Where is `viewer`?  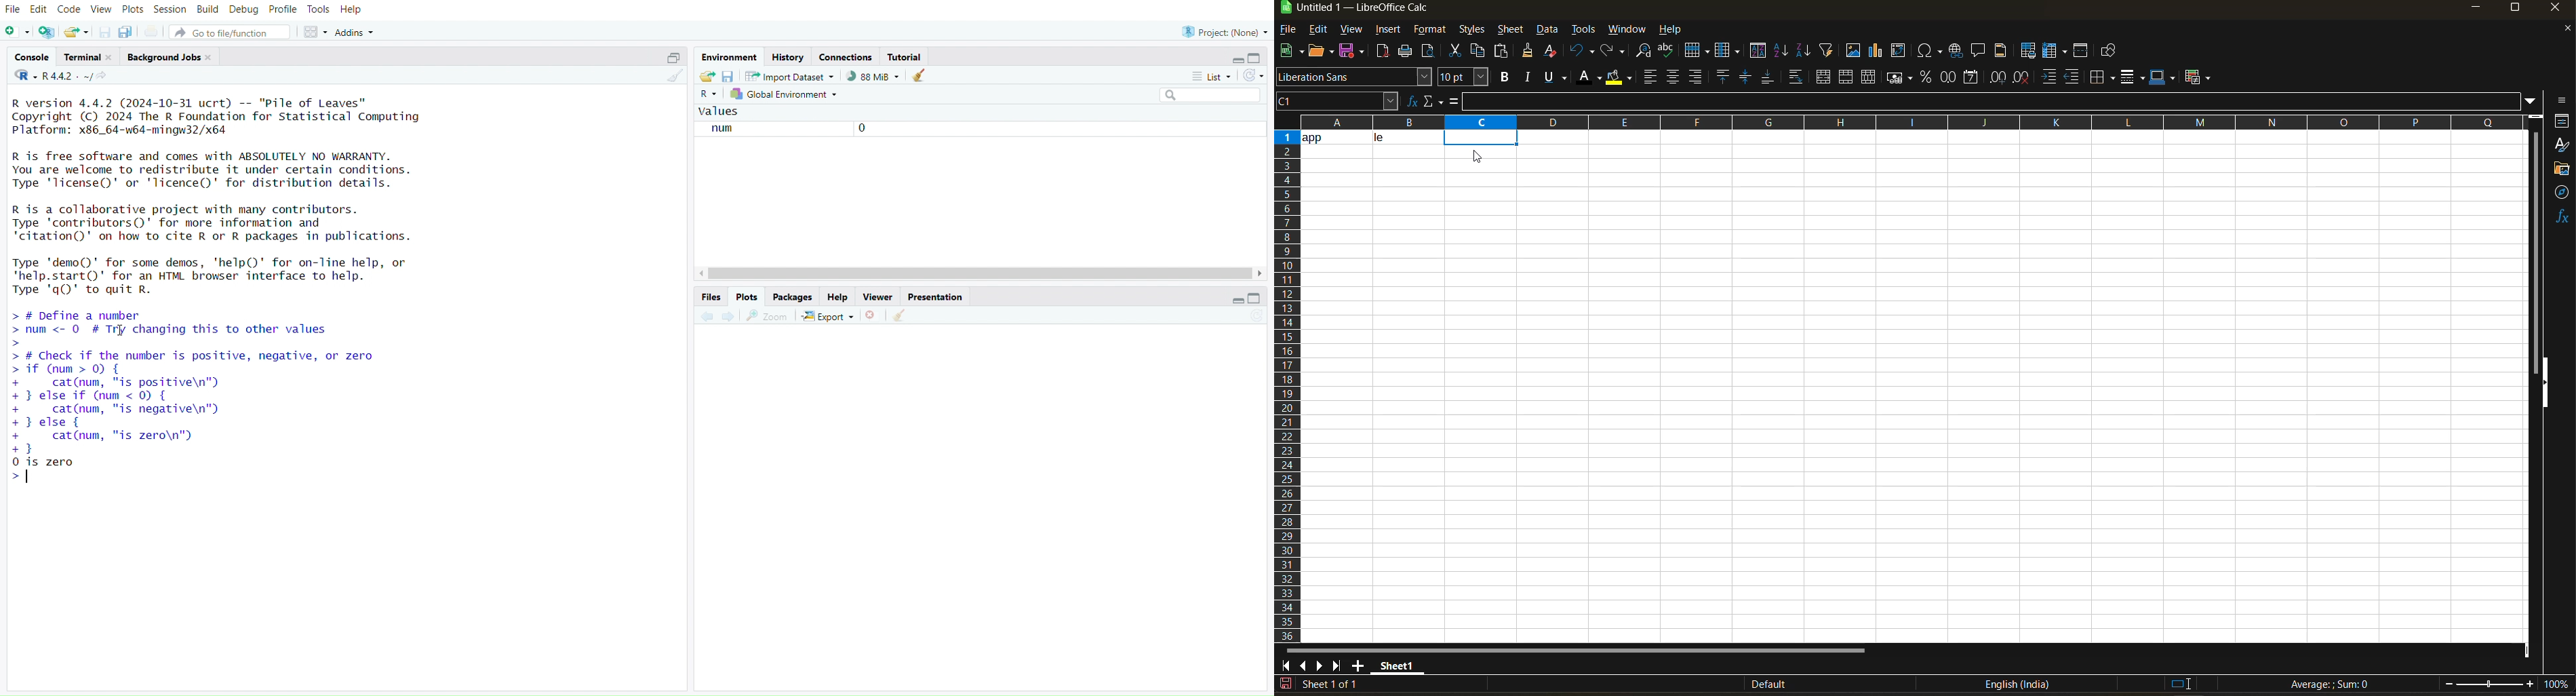
viewer is located at coordinates (880, 298).